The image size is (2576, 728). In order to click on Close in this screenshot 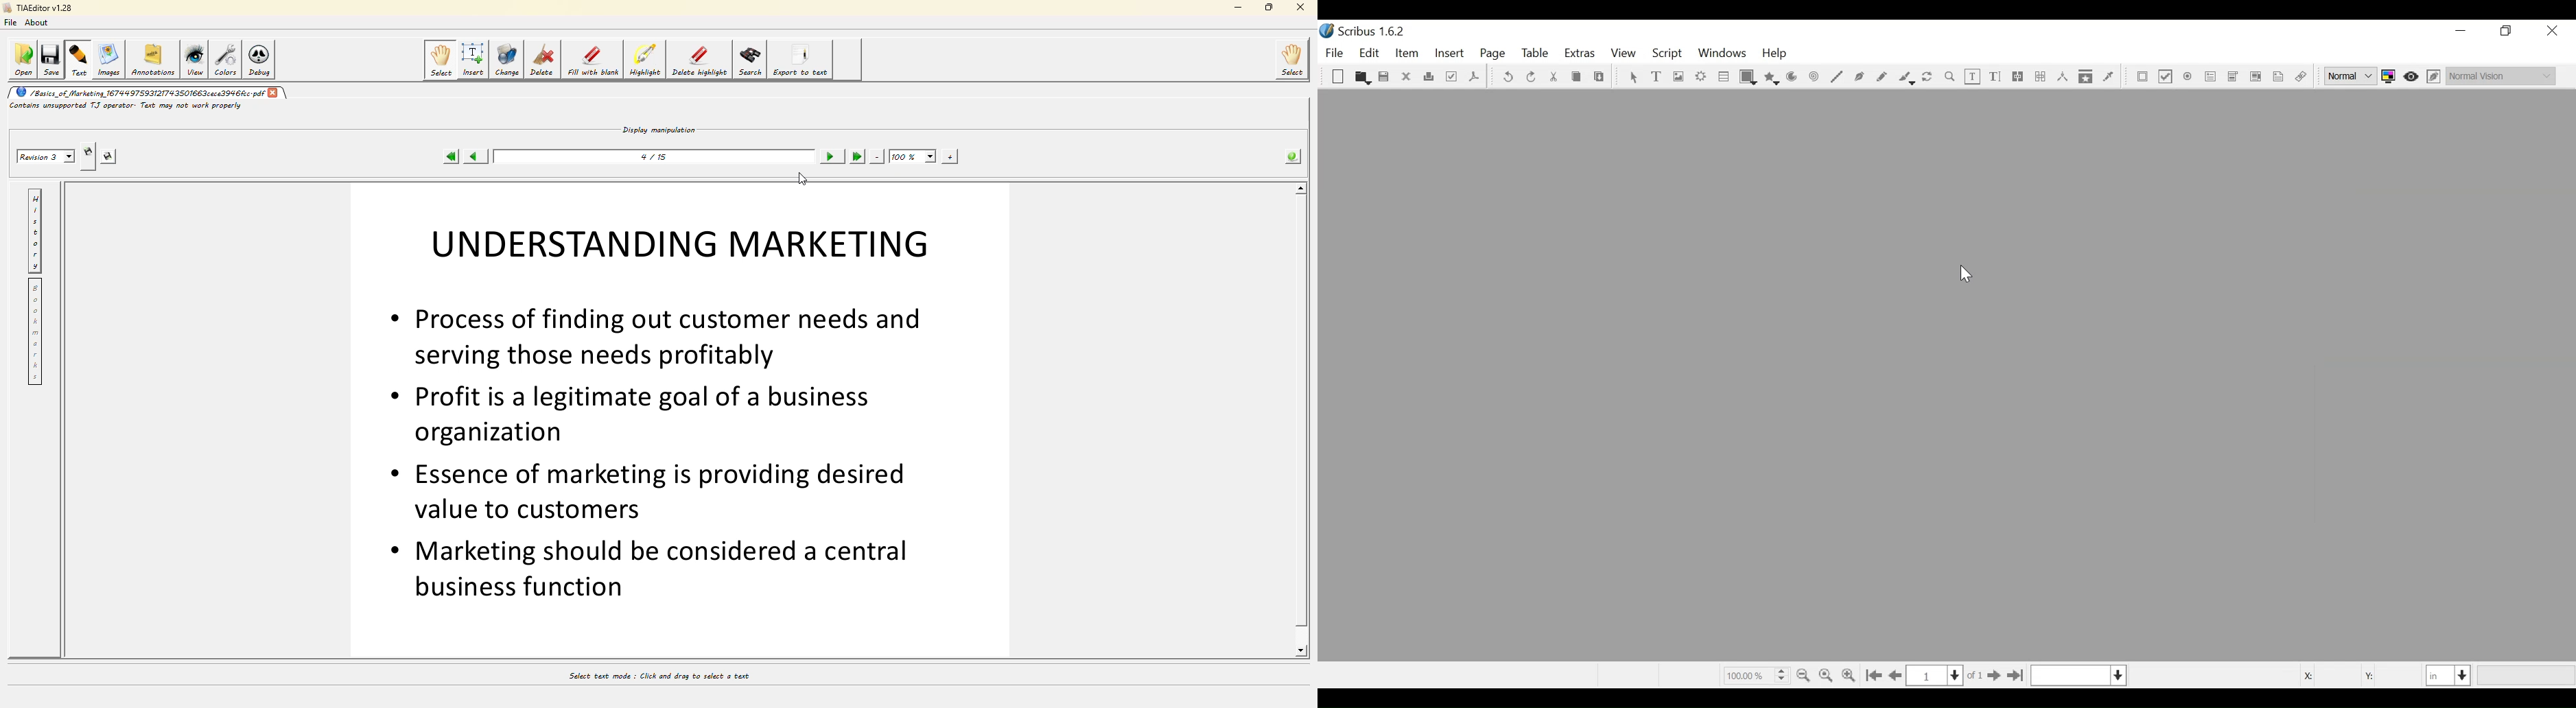, I will do `click(1407, 77)`.